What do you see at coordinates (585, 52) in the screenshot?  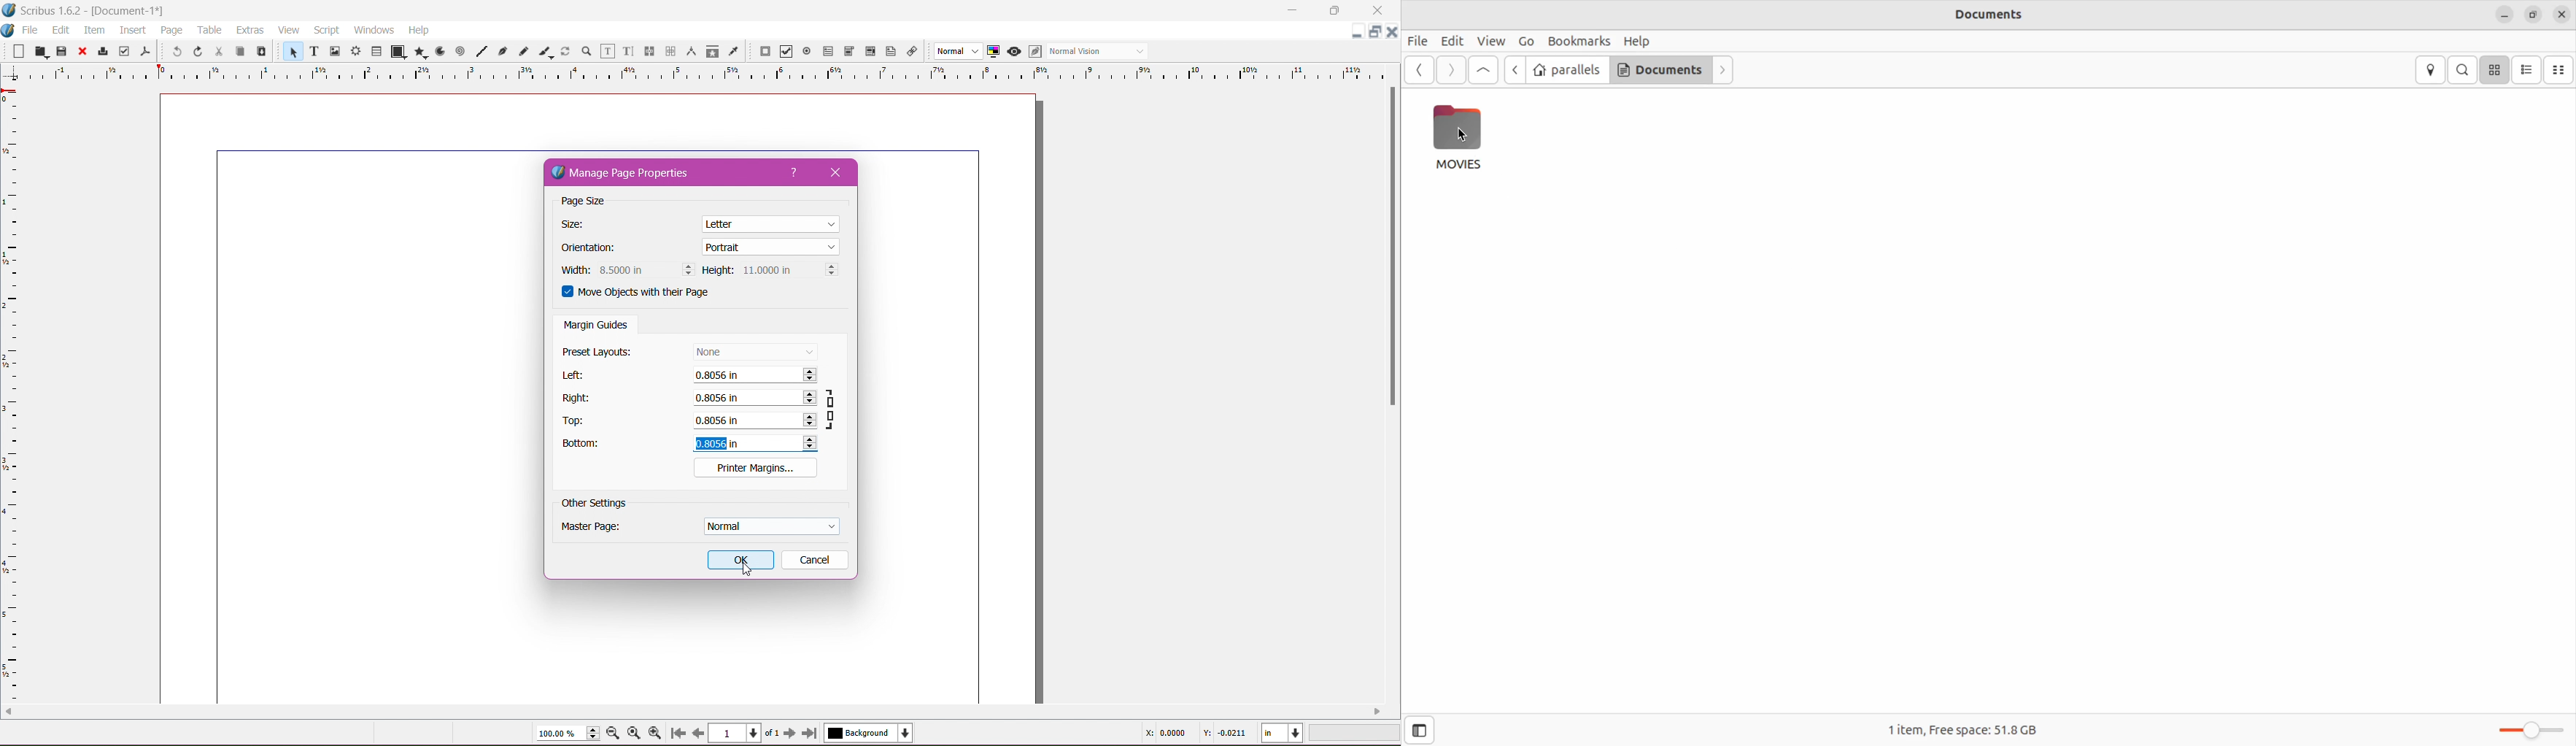 I see `Zoom In or Out` at bounding box center [585, 52].